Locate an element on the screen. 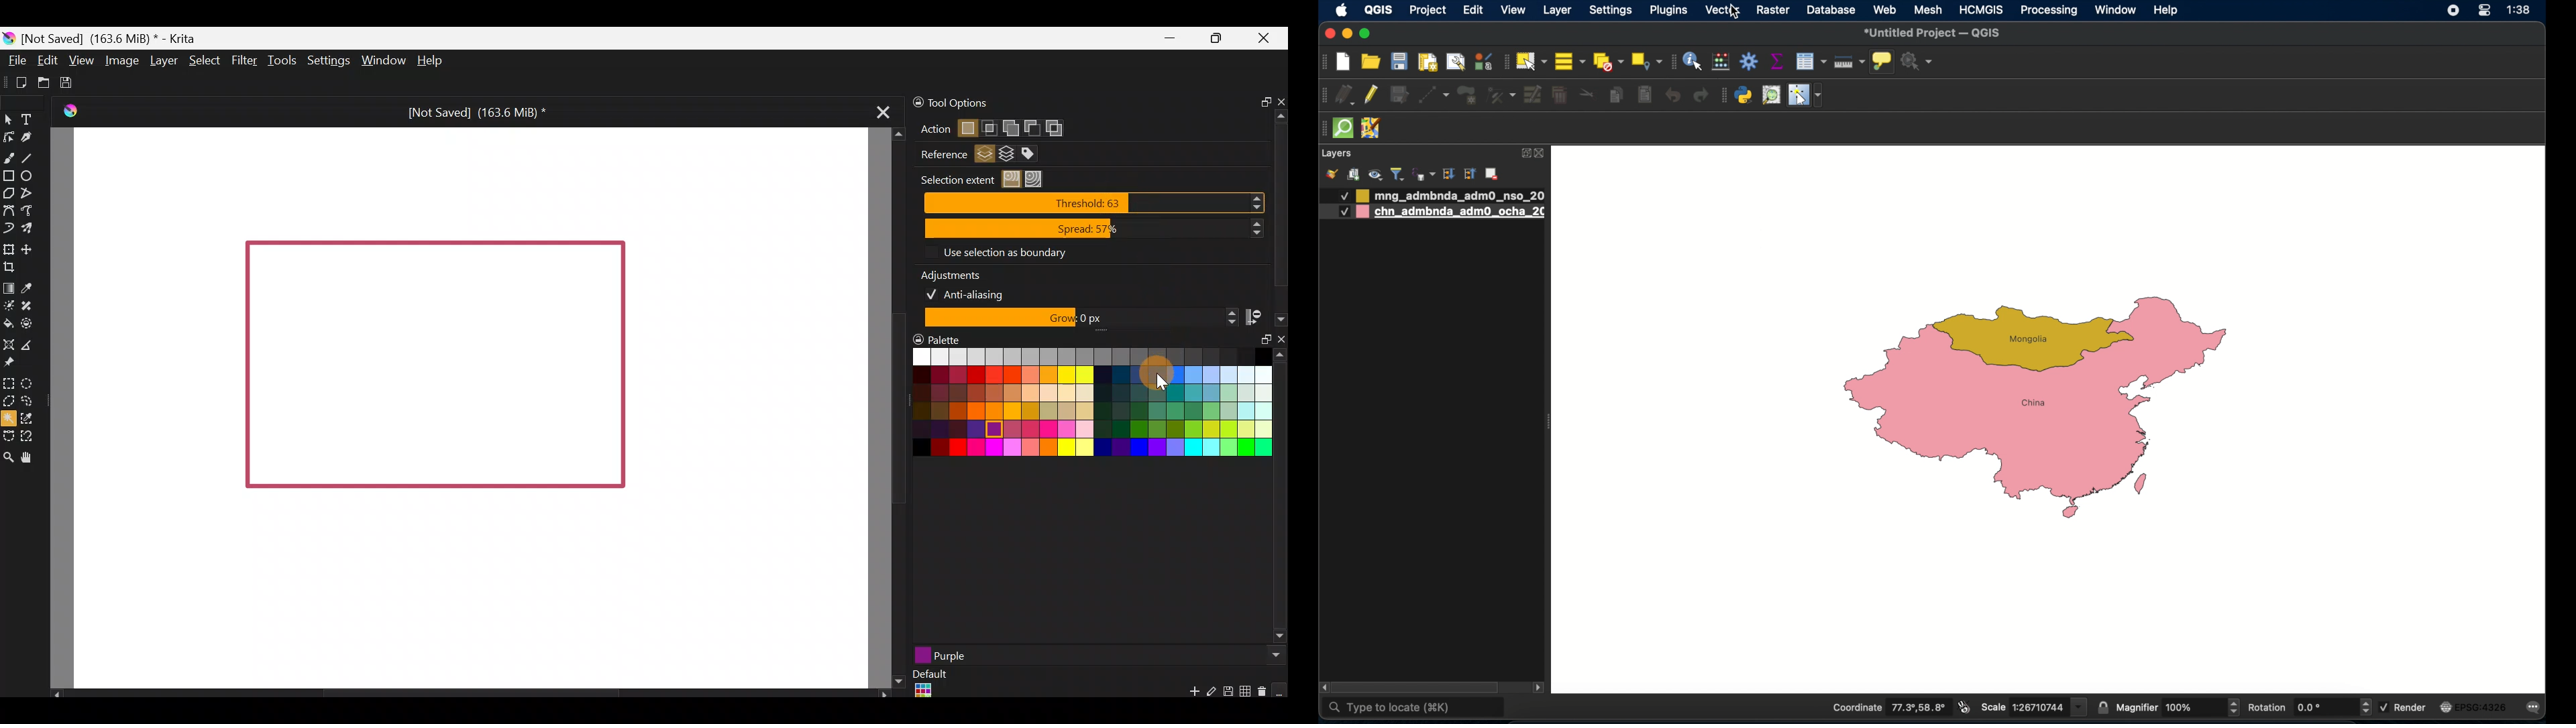  Colourise mask tool is located at coordinates (9, 307).